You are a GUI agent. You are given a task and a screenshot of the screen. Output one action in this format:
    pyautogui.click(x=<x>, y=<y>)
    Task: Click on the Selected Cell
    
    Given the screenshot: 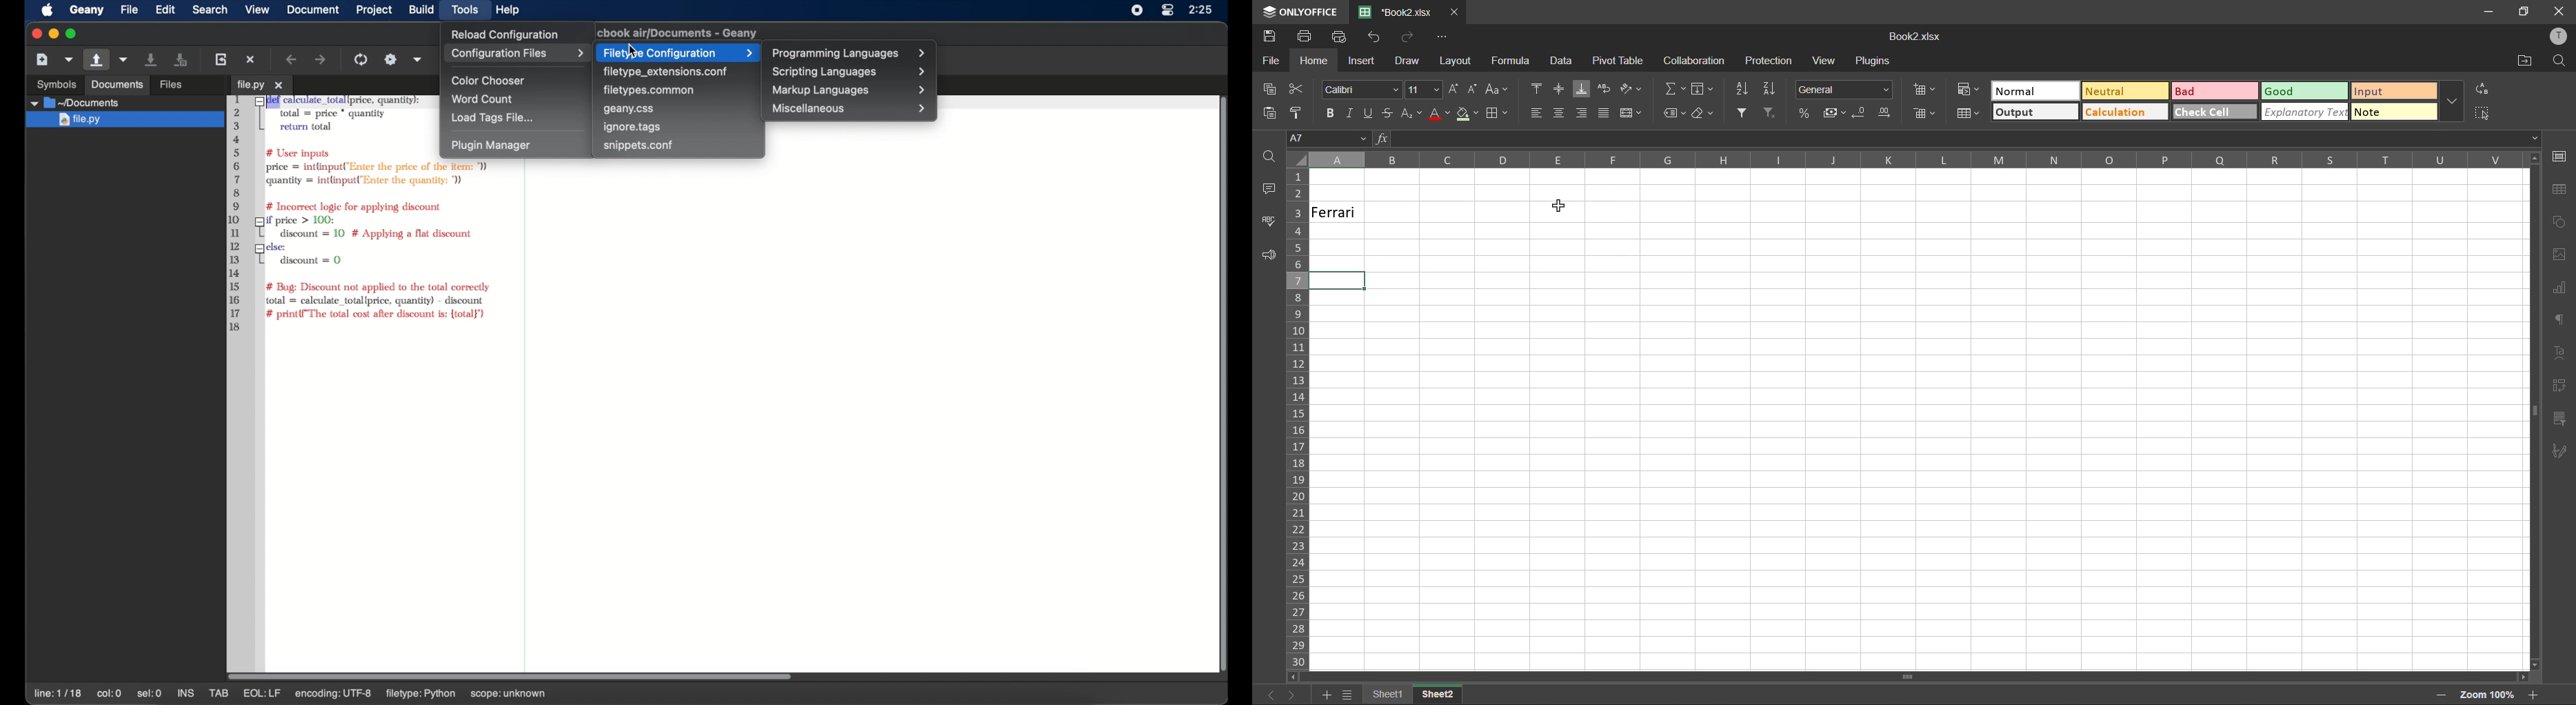 What is the action you would take?
    pyautogui.click(x=1338, y=280)
    